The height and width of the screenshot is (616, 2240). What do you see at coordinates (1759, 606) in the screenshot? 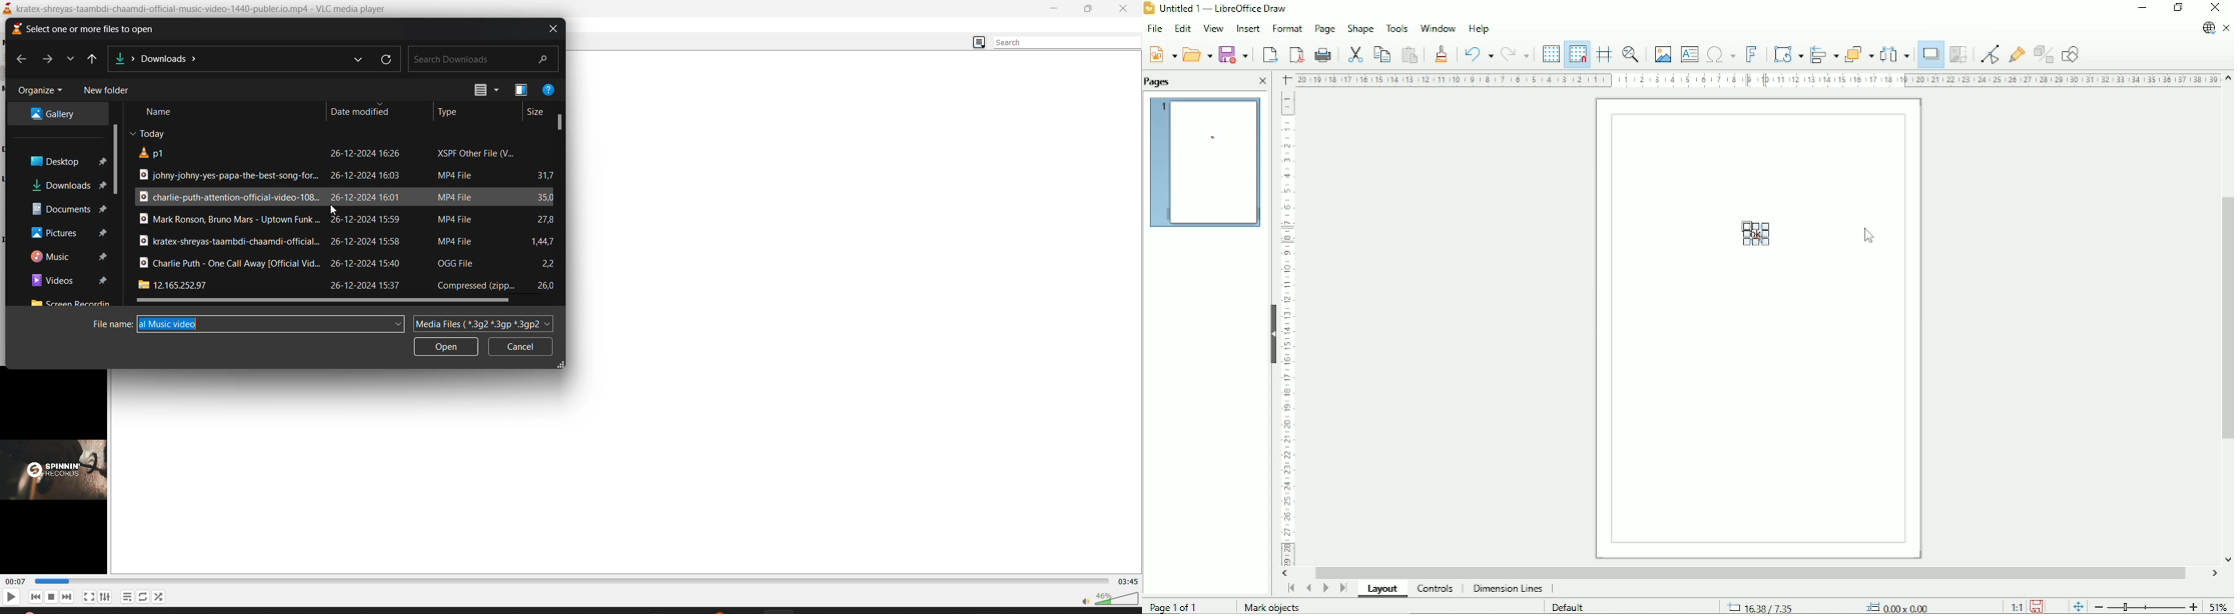
I see `16.38x7.35` at bounding box center [1759, 606].